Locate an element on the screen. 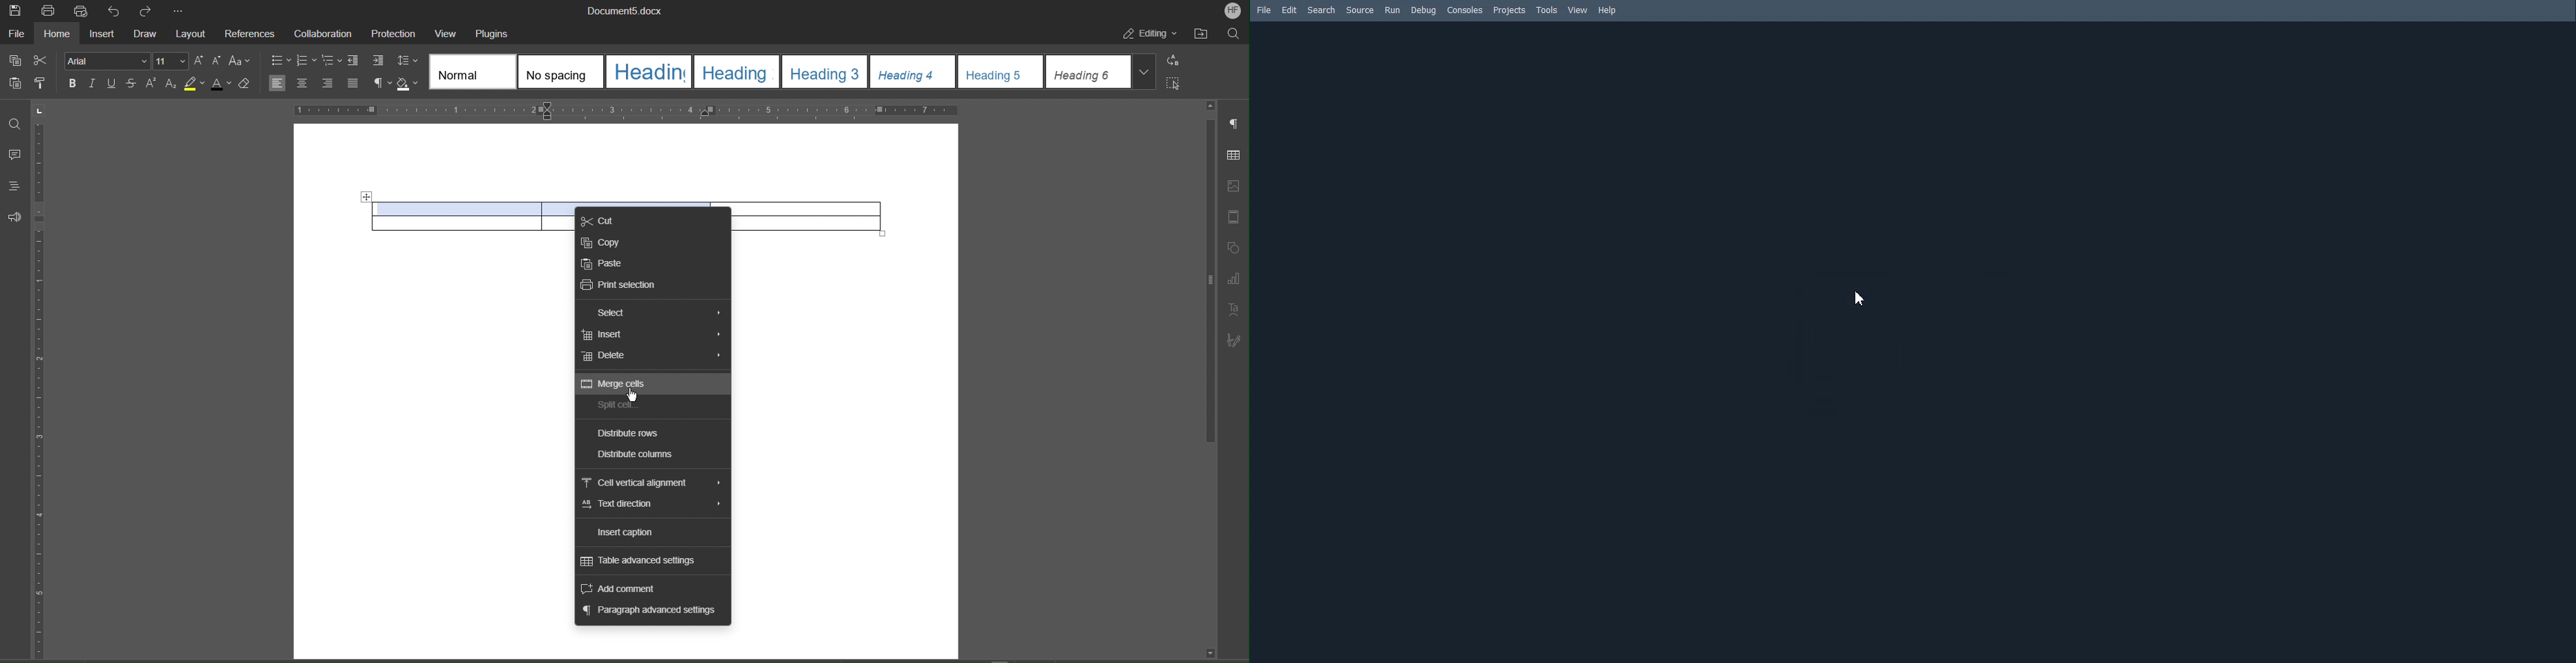 This screenshot has width=2576, height=672. Decrease Size is located at coordinates (216, 61).